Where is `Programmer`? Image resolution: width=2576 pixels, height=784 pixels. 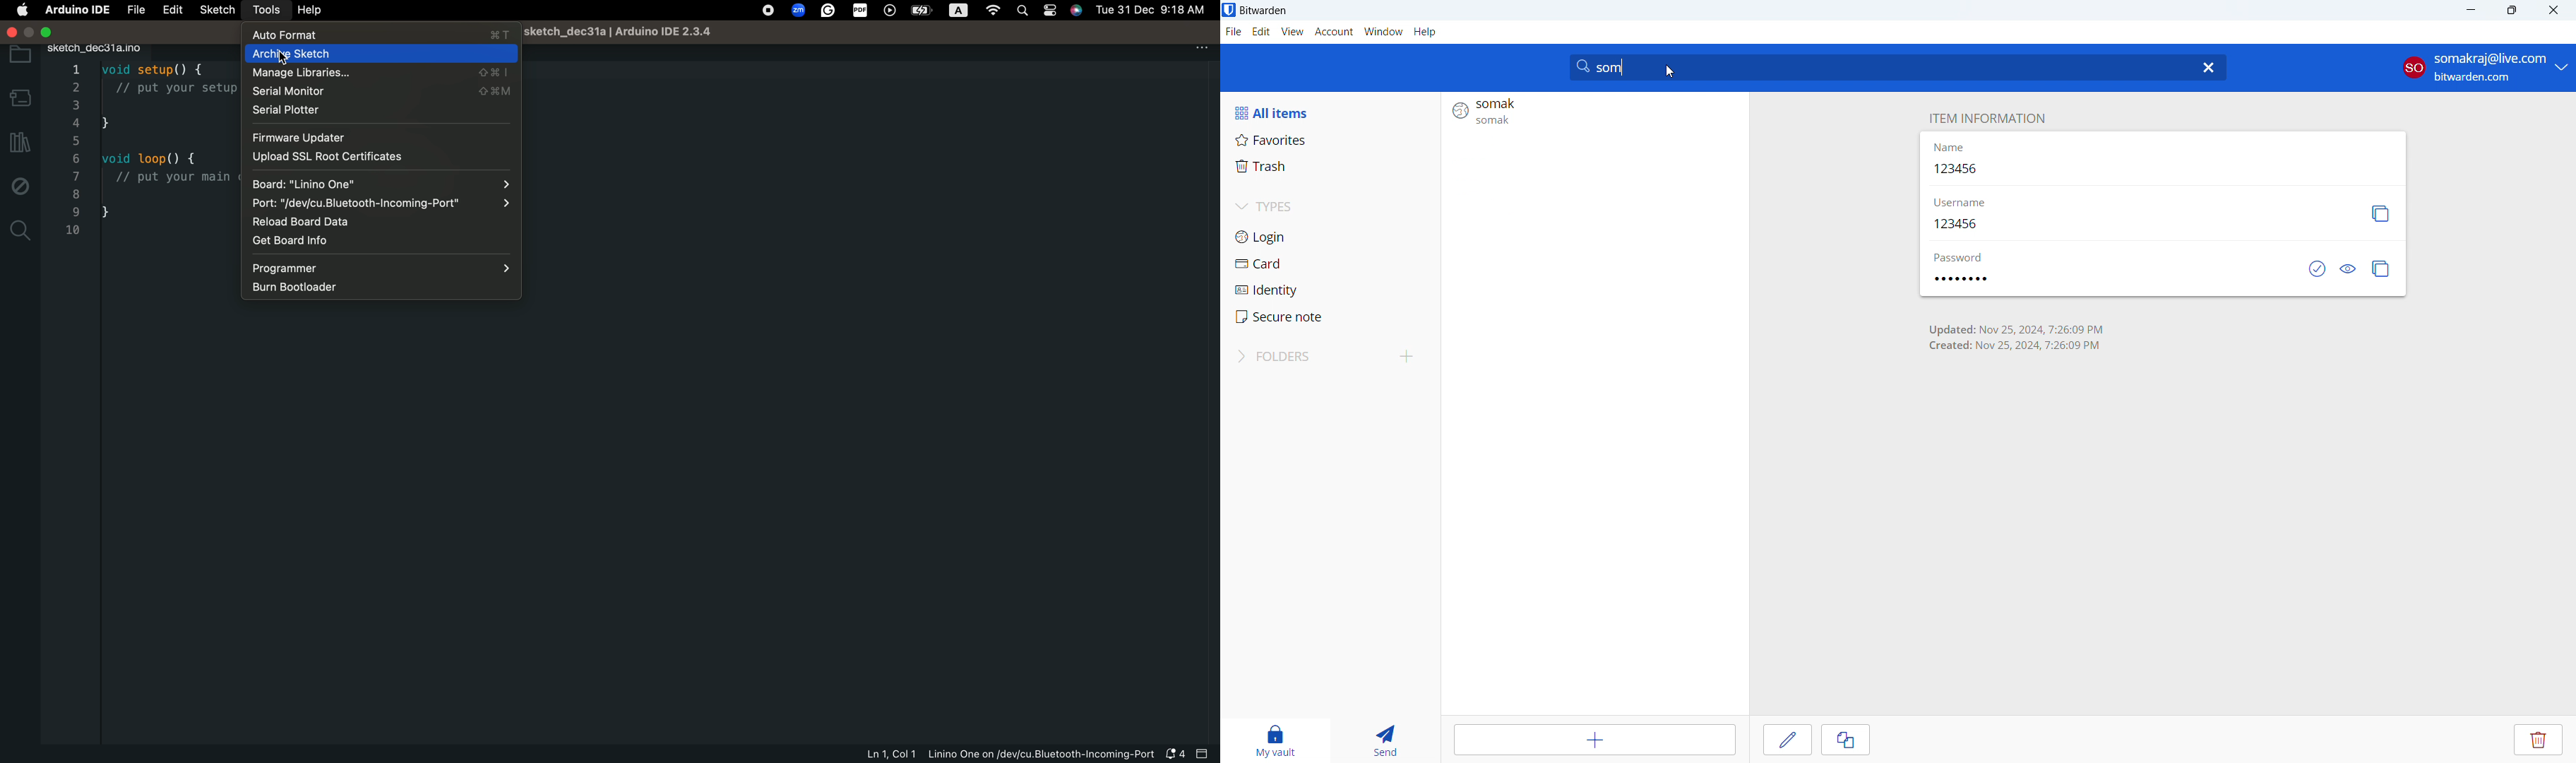 Programmer is located at coordinates (383, 267).